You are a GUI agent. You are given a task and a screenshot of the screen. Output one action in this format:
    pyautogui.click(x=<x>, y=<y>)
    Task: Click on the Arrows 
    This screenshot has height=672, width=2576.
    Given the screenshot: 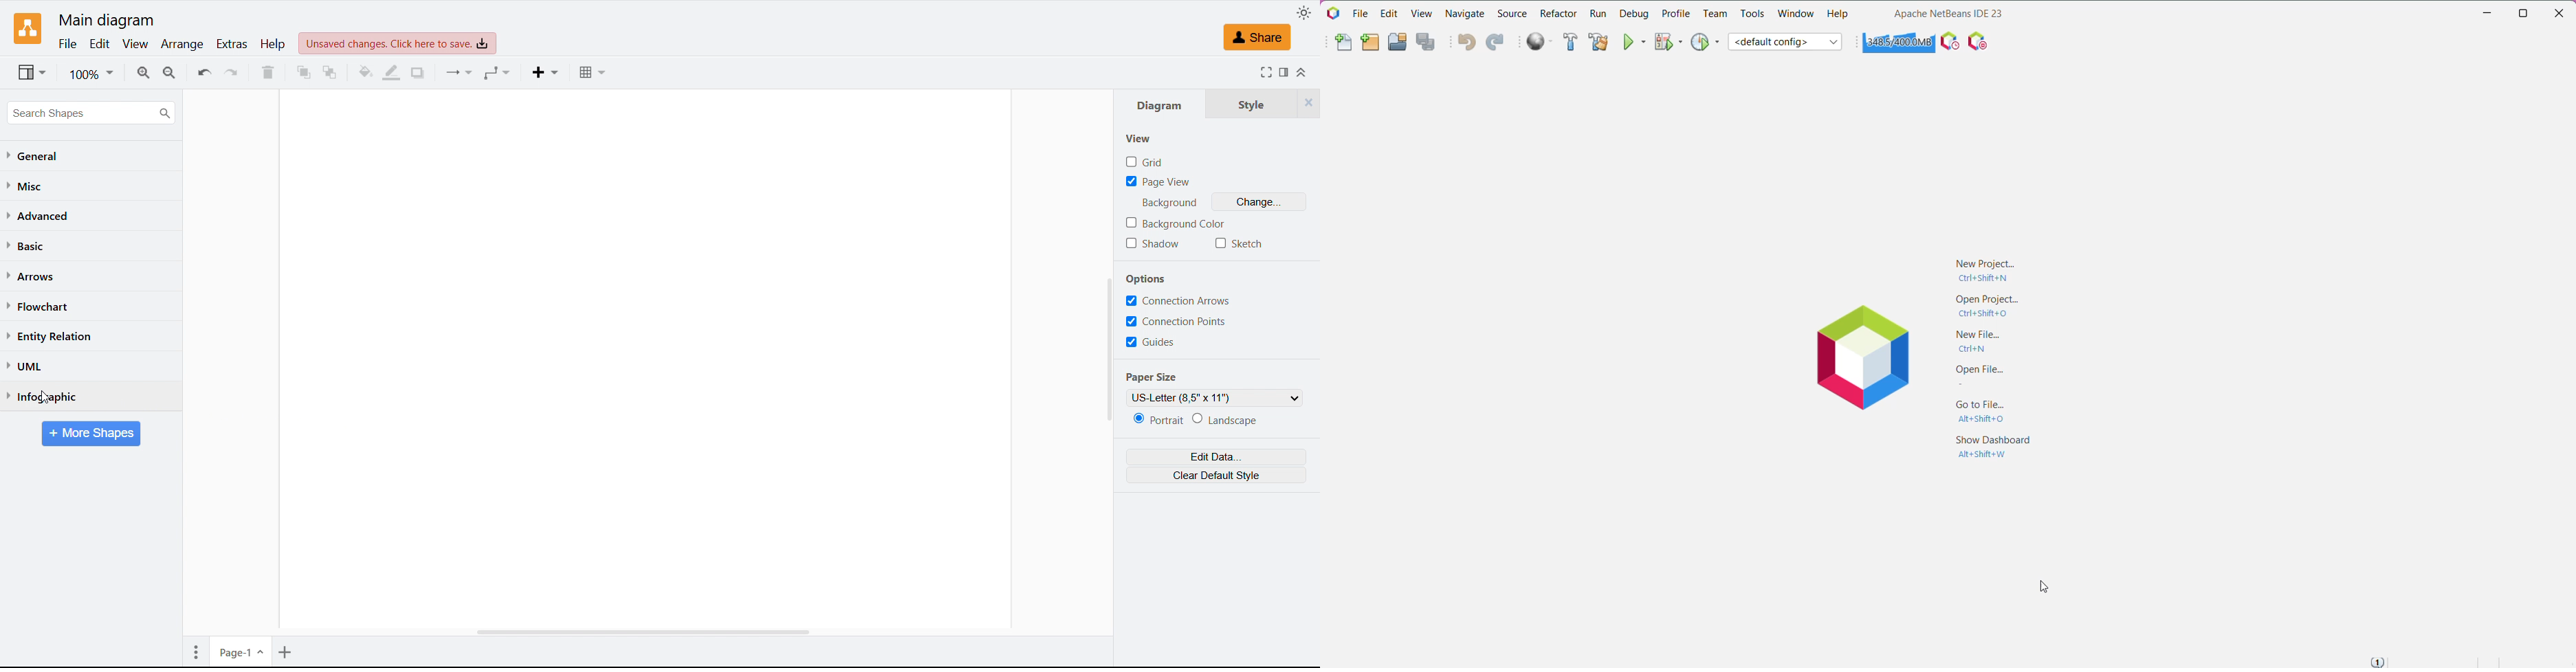 What is the action you would take?
    pyautogui.click(x=33, y=276)
    